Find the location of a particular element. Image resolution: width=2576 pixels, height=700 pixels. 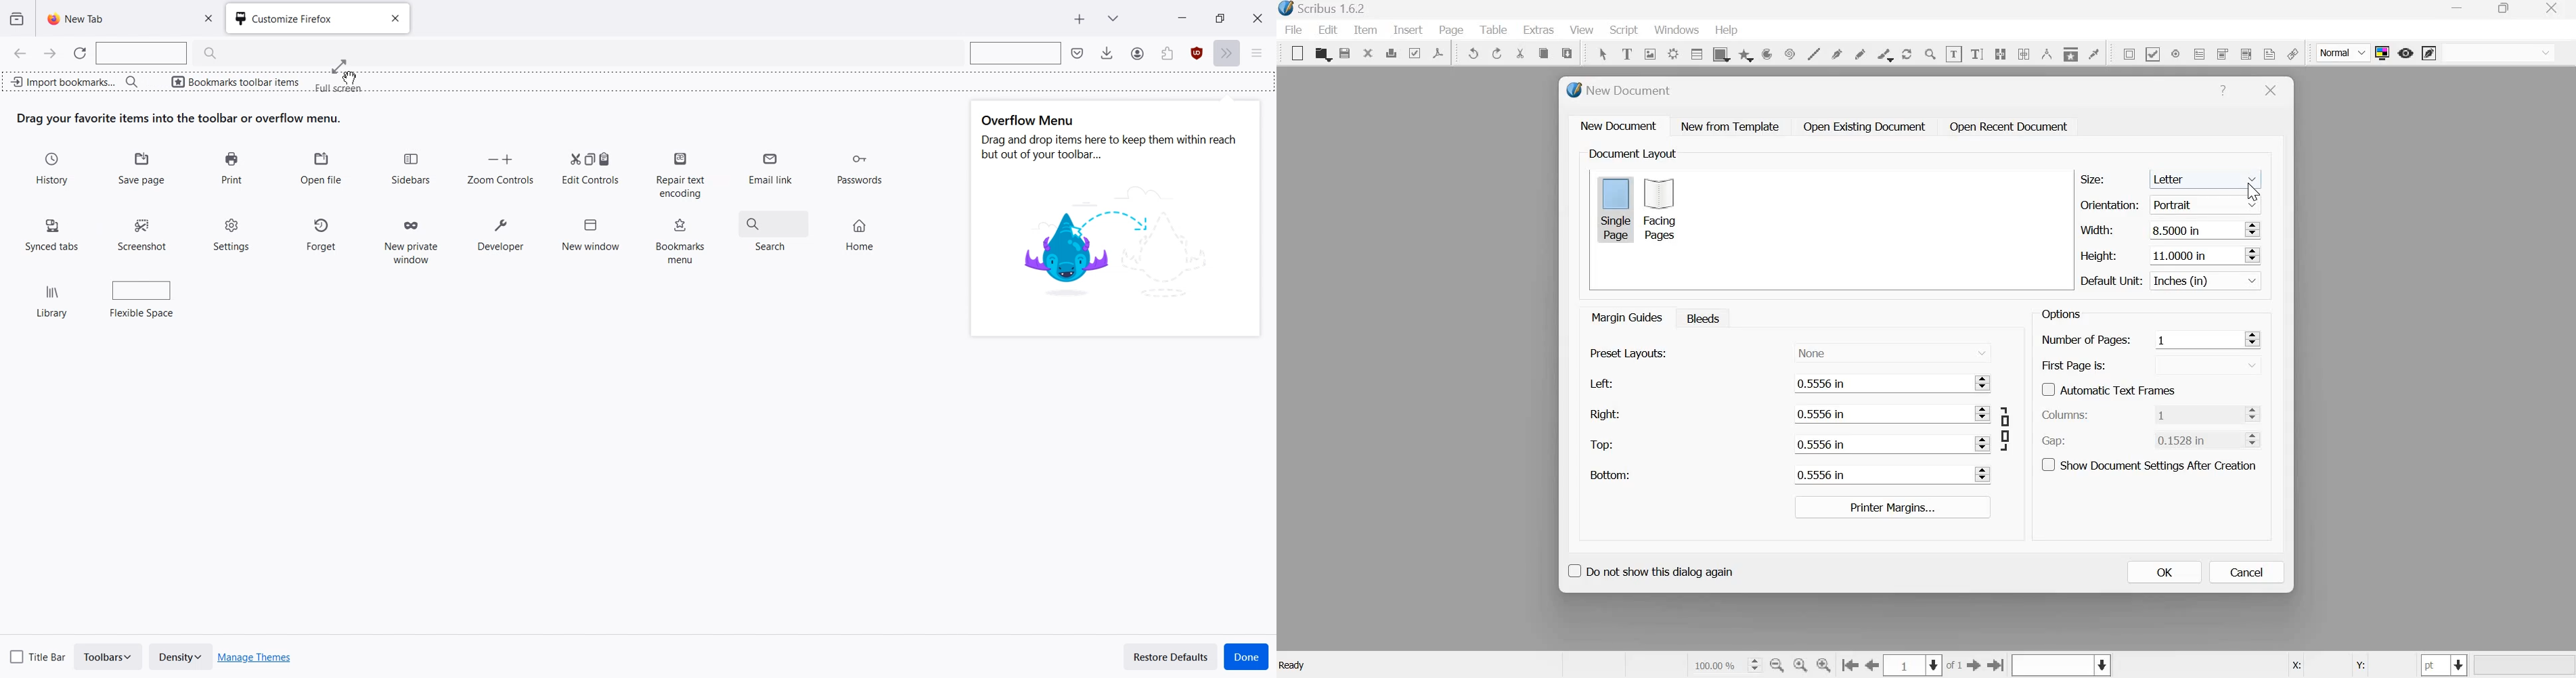

Text is located at coordinates (180, 118).